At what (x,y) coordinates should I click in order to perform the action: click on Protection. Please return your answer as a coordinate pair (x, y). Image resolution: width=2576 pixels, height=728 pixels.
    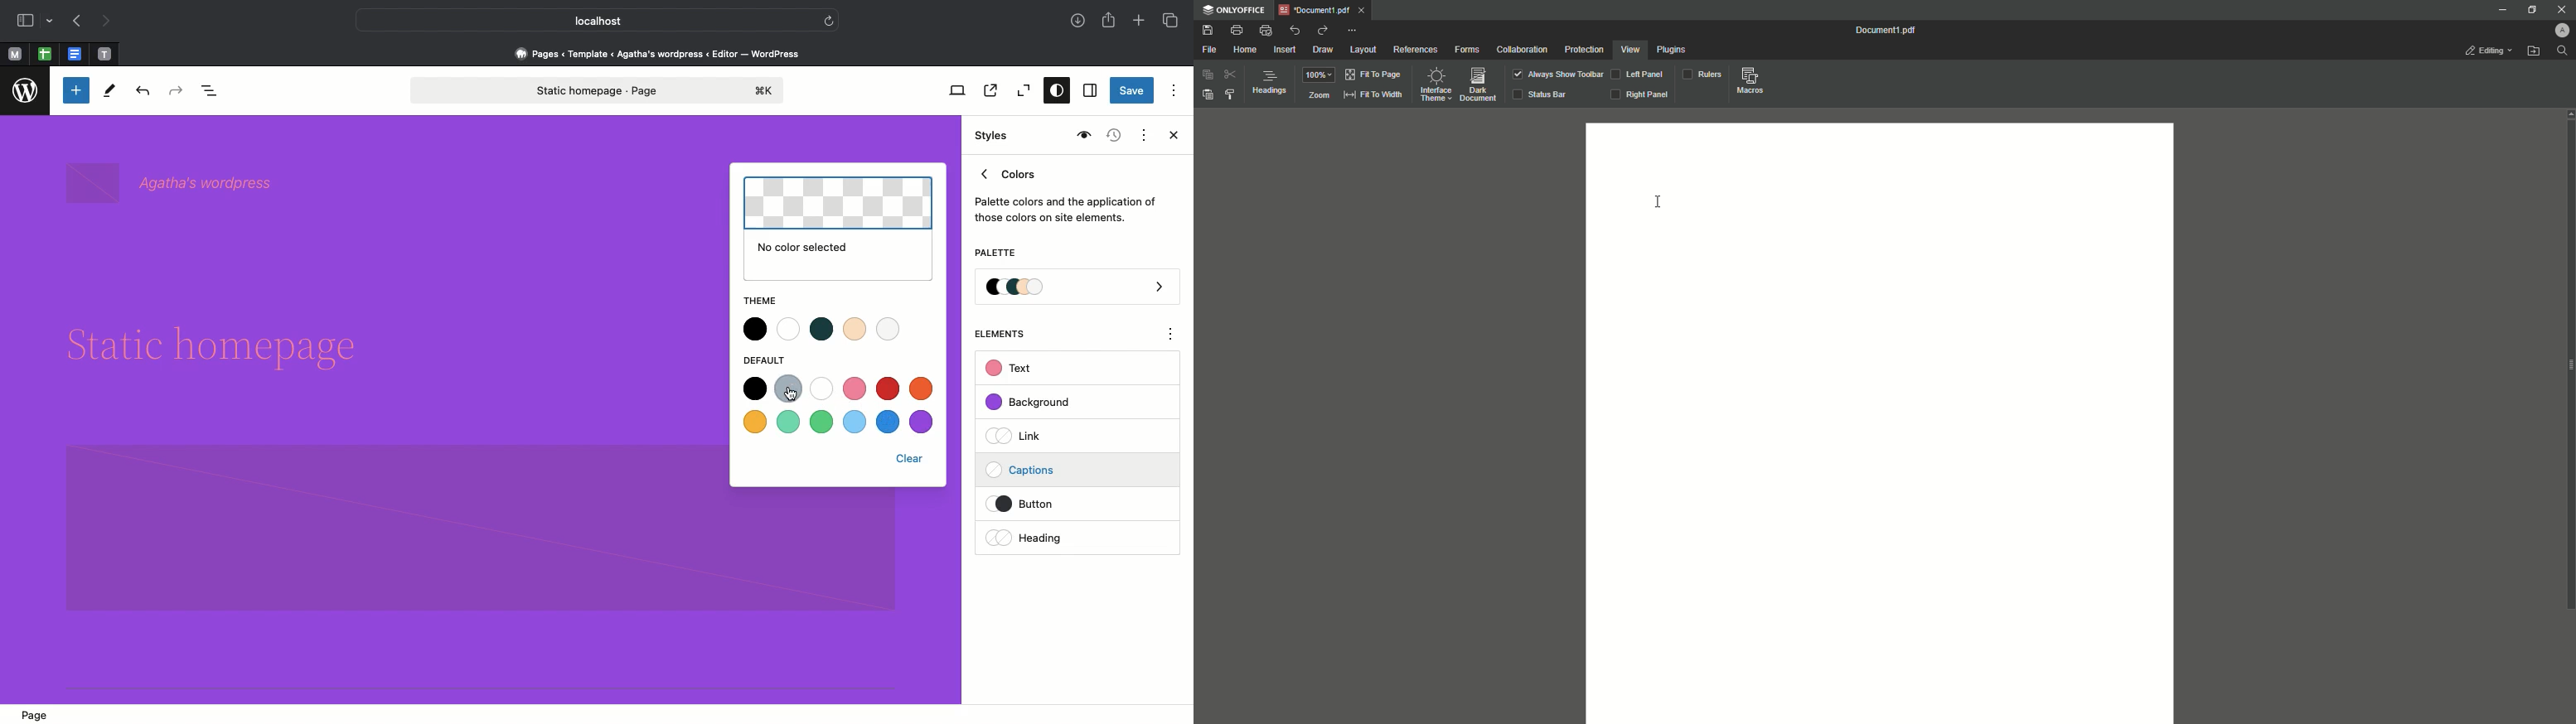
    Looking at the image, I should click on (1585, 50).